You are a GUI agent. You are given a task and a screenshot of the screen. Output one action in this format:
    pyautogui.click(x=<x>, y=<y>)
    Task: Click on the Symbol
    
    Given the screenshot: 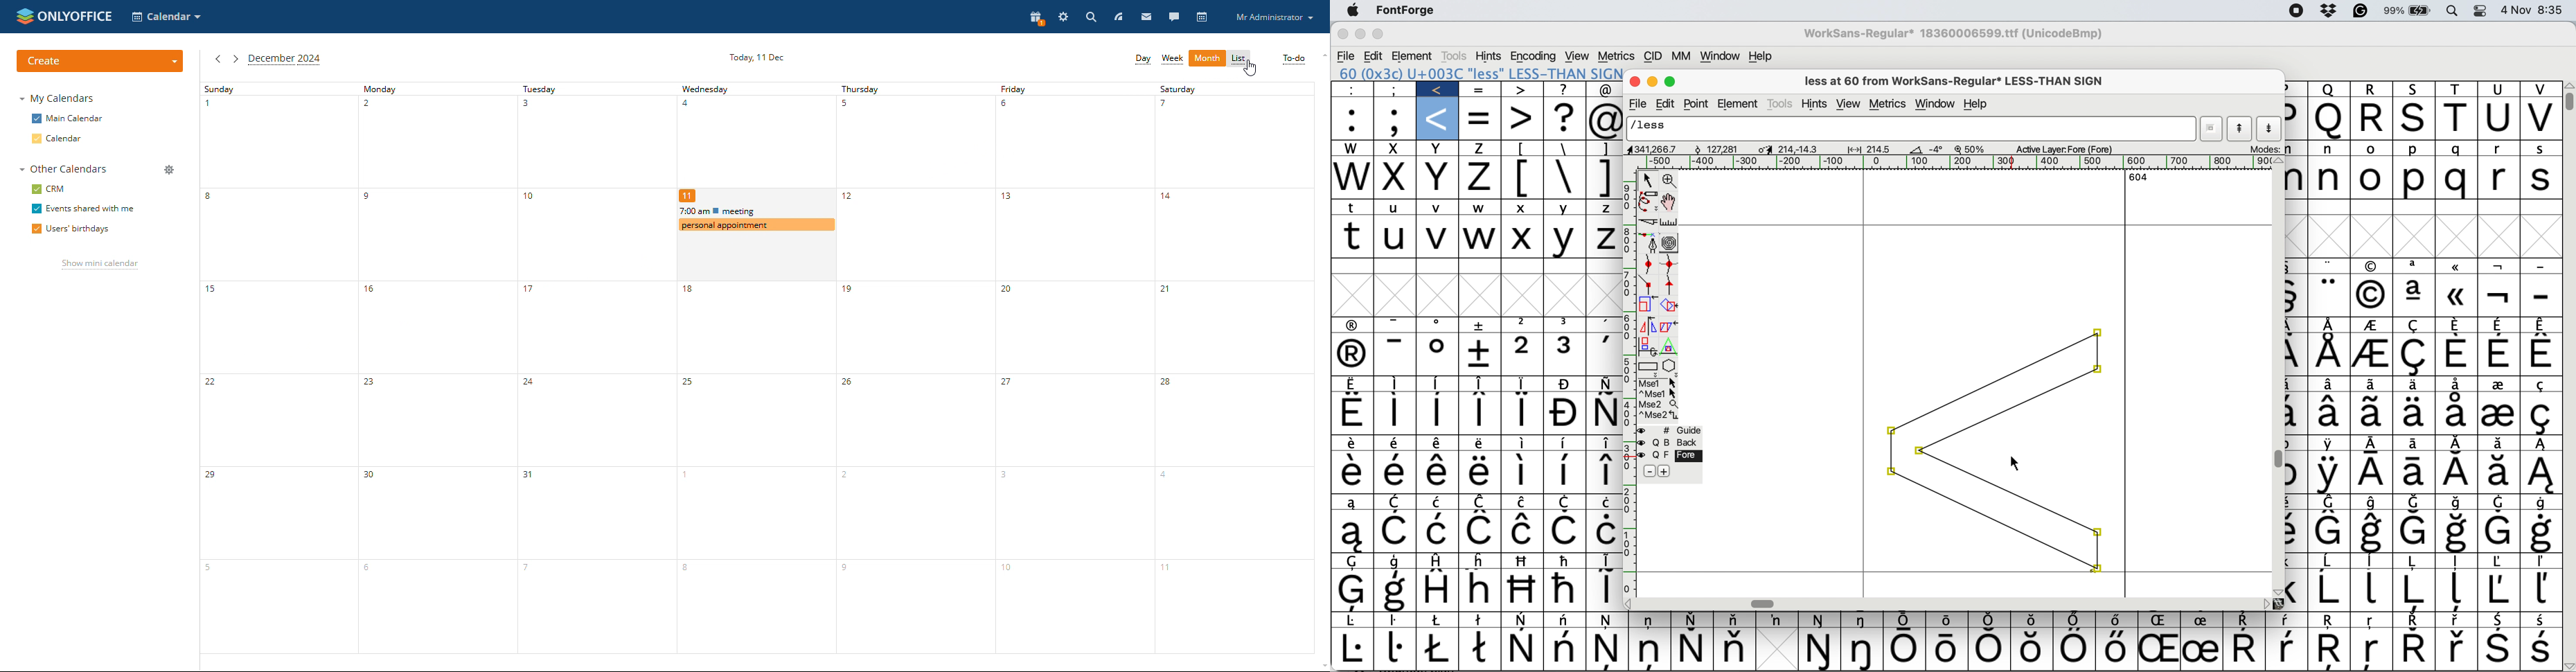 What is the action you would take?
    pyautogui.click(x=2456, y=590)
    